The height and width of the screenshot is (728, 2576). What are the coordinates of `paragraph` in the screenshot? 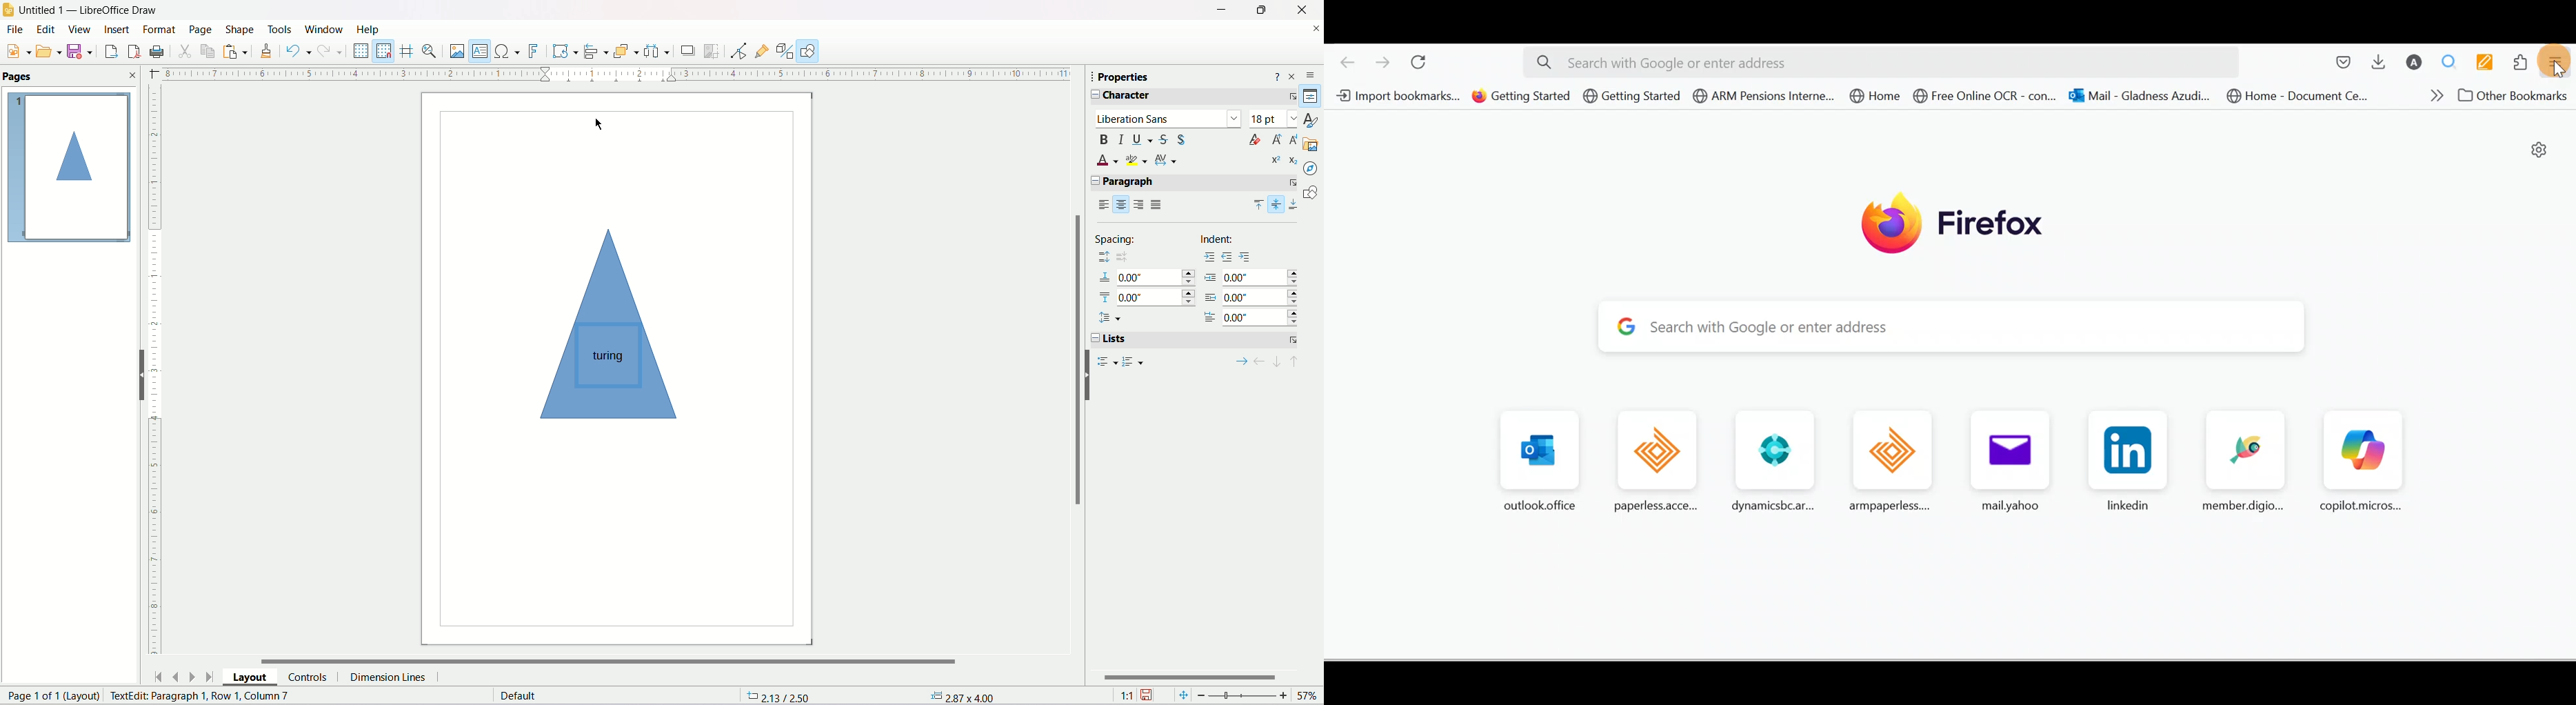 It's located at (1196, 183).